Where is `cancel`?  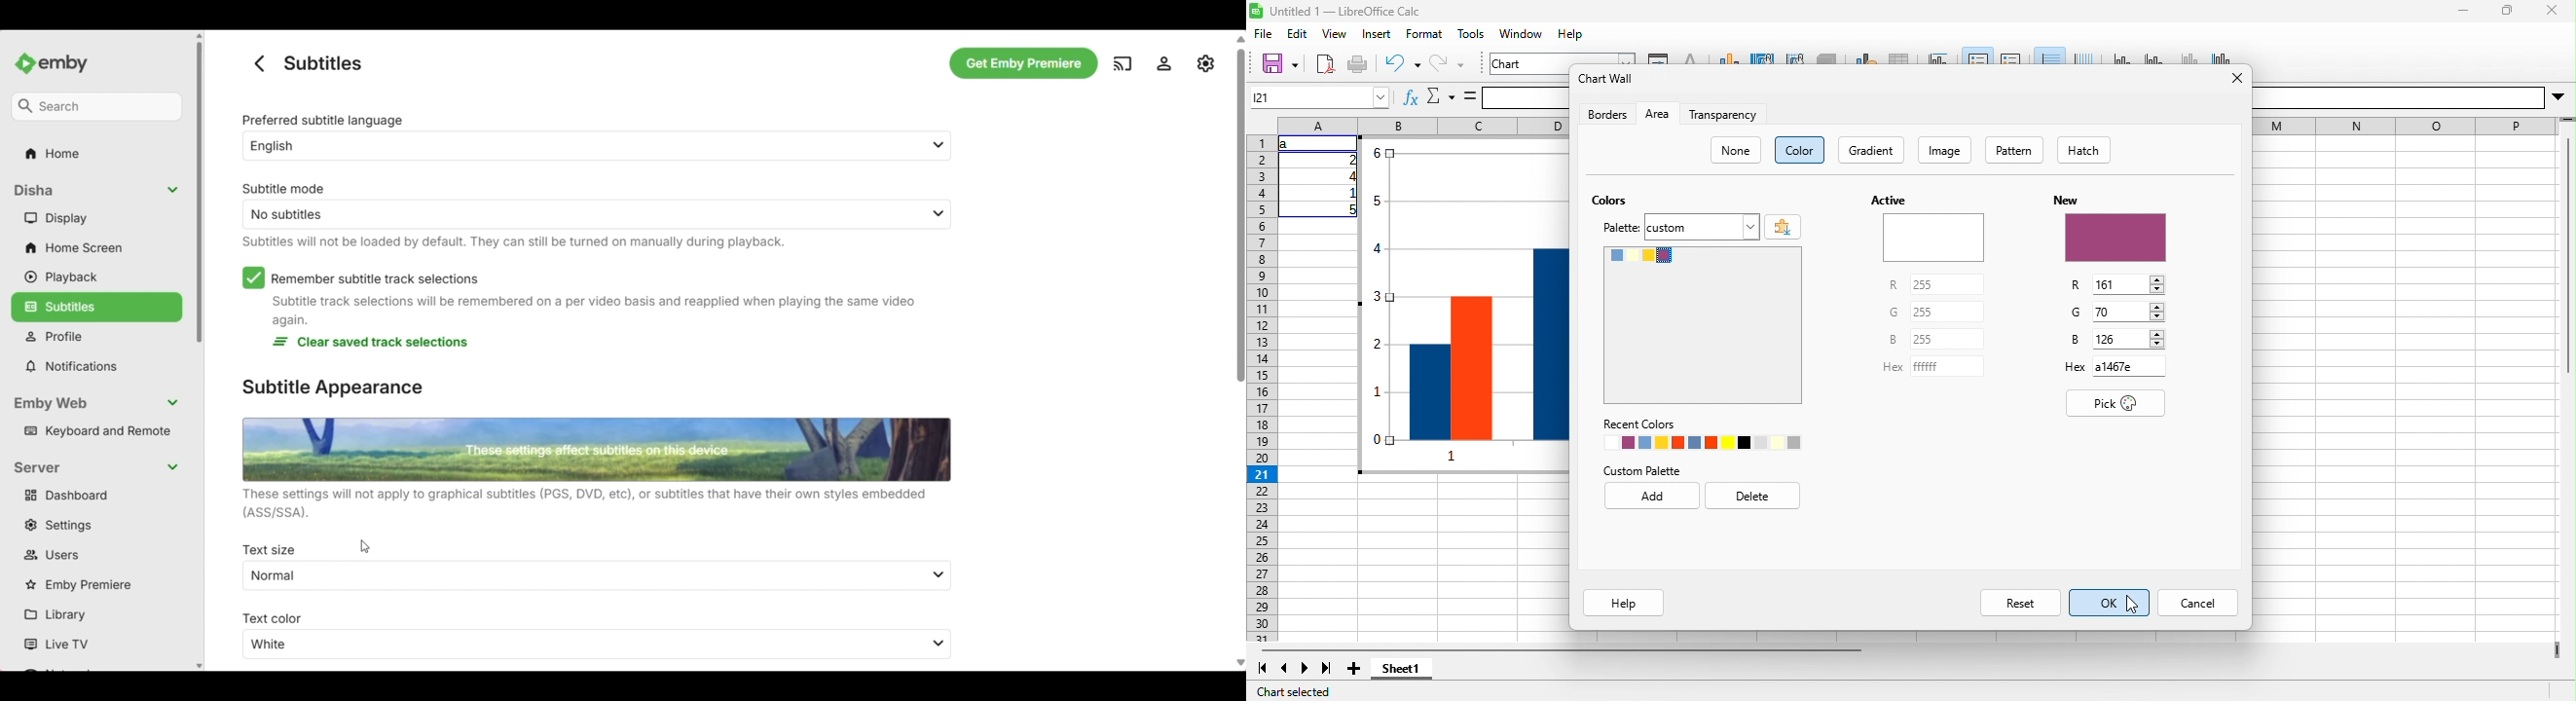 cancel is located at coordinates (2197, 603).